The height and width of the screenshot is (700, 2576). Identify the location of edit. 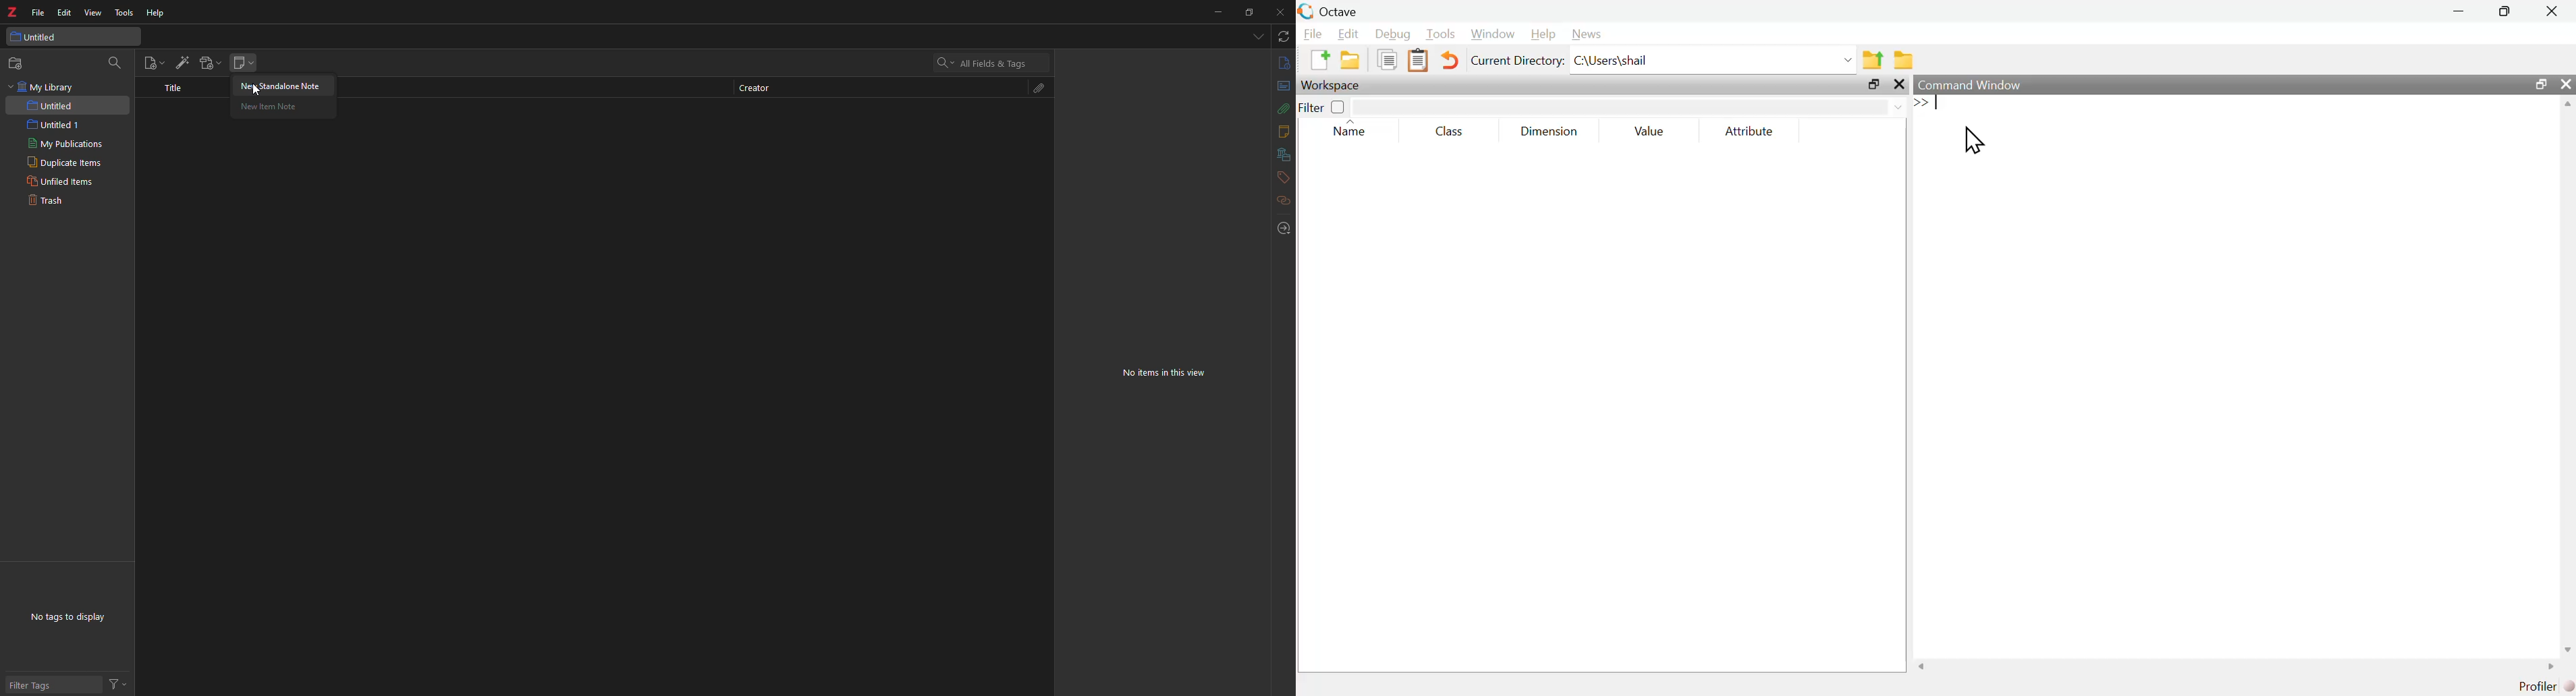
(66, 12).